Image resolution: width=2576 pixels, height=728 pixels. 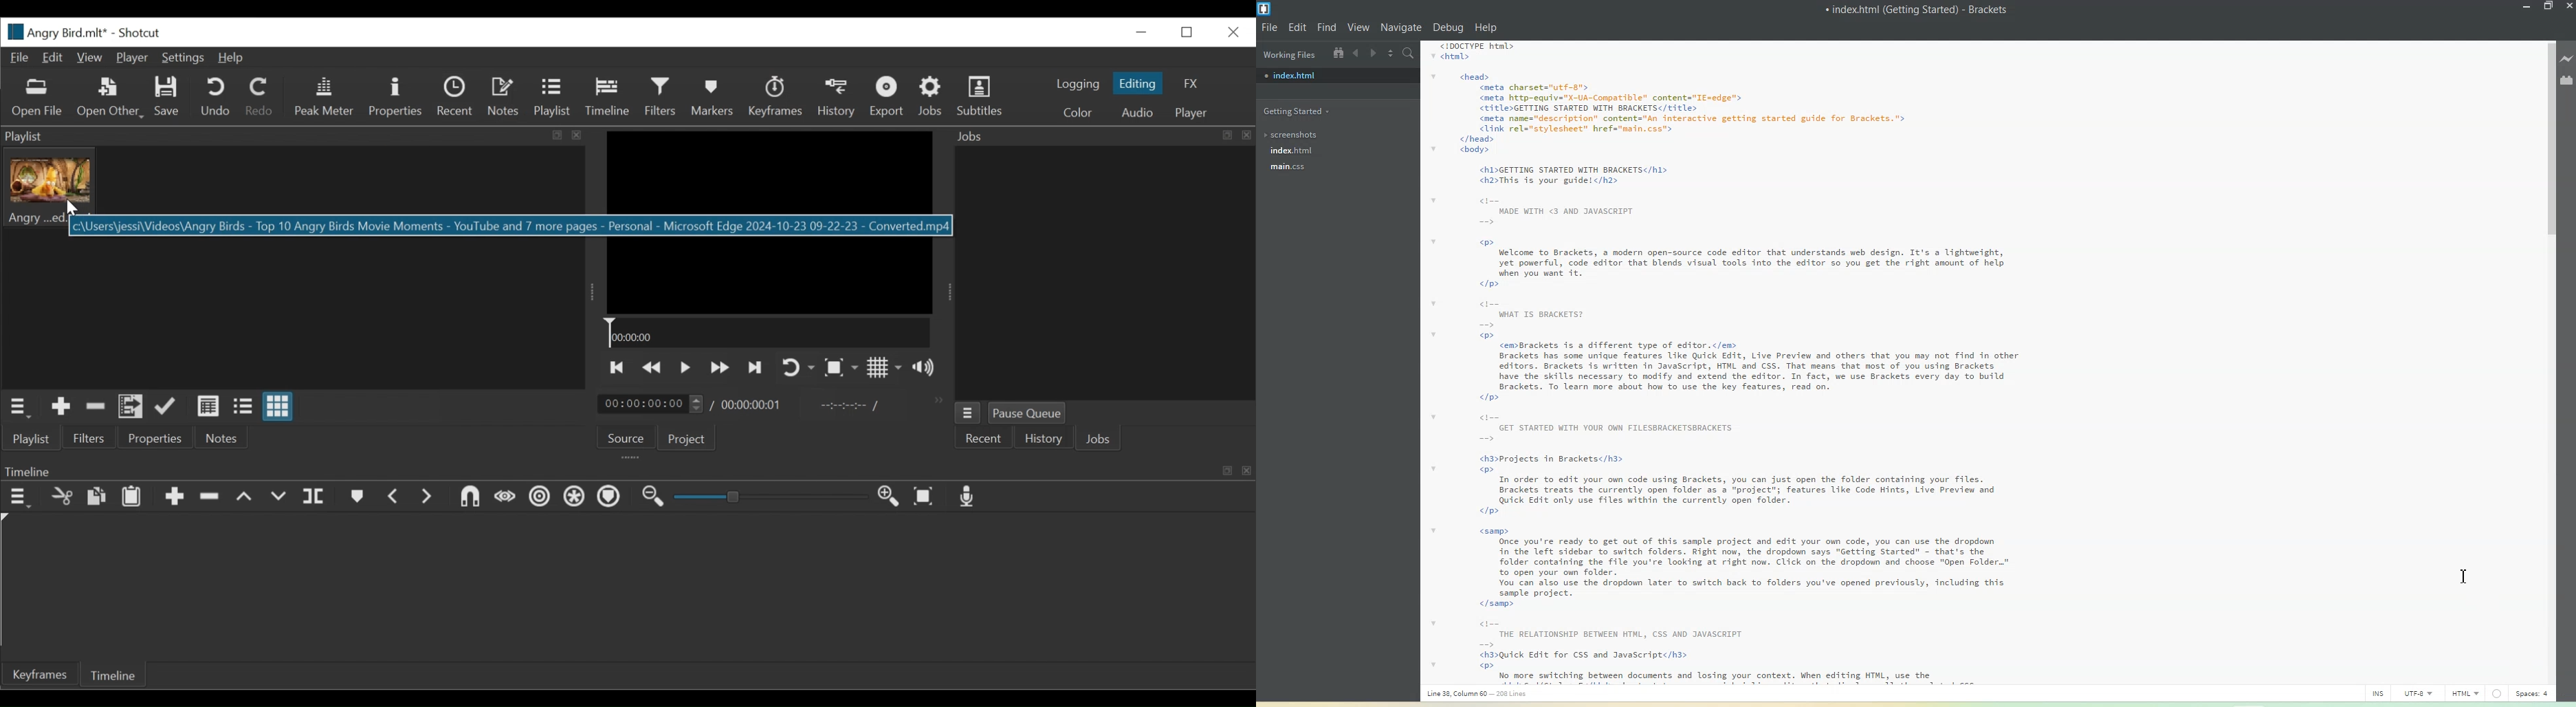 I want to click on Toggle display grid on player, so click(x=885, y=367).